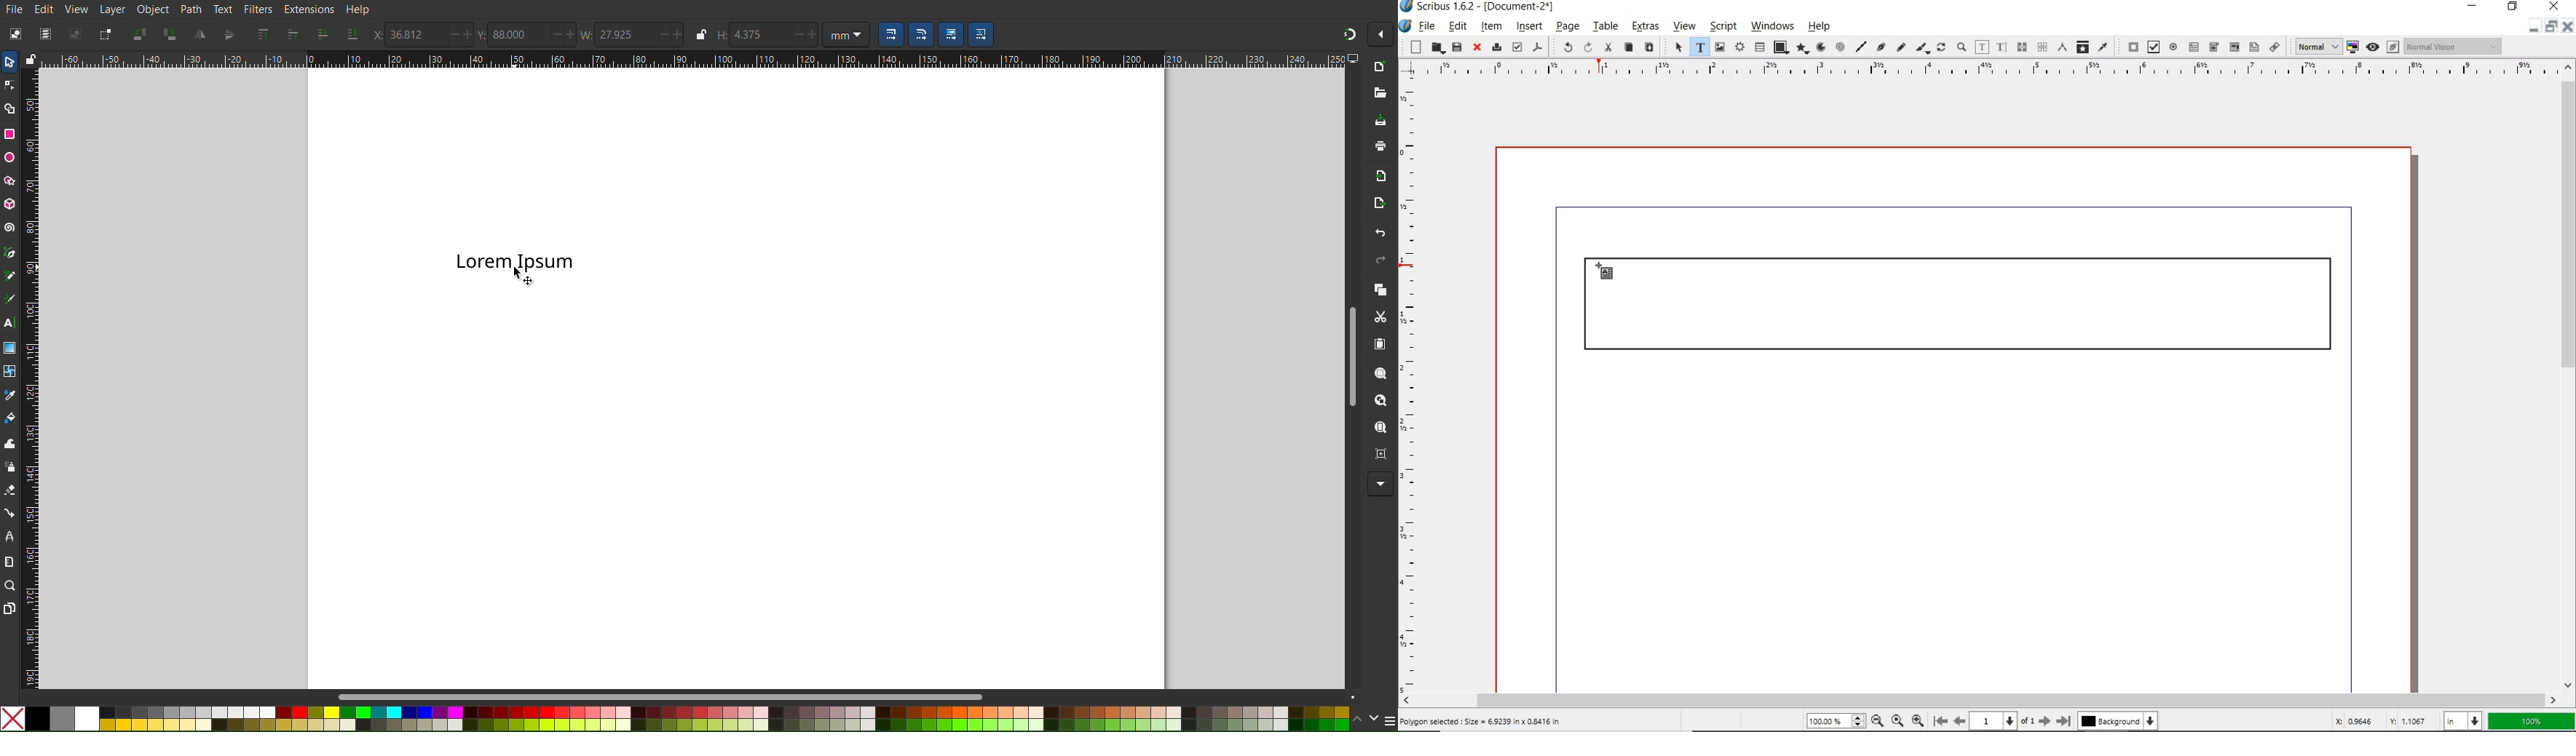 The height and width of the screenshot is (756, 2576). What do you see at coordinates (2173, 47) in the screenshot?
I see `pdf radio button` at bounding box center [2173, 47].